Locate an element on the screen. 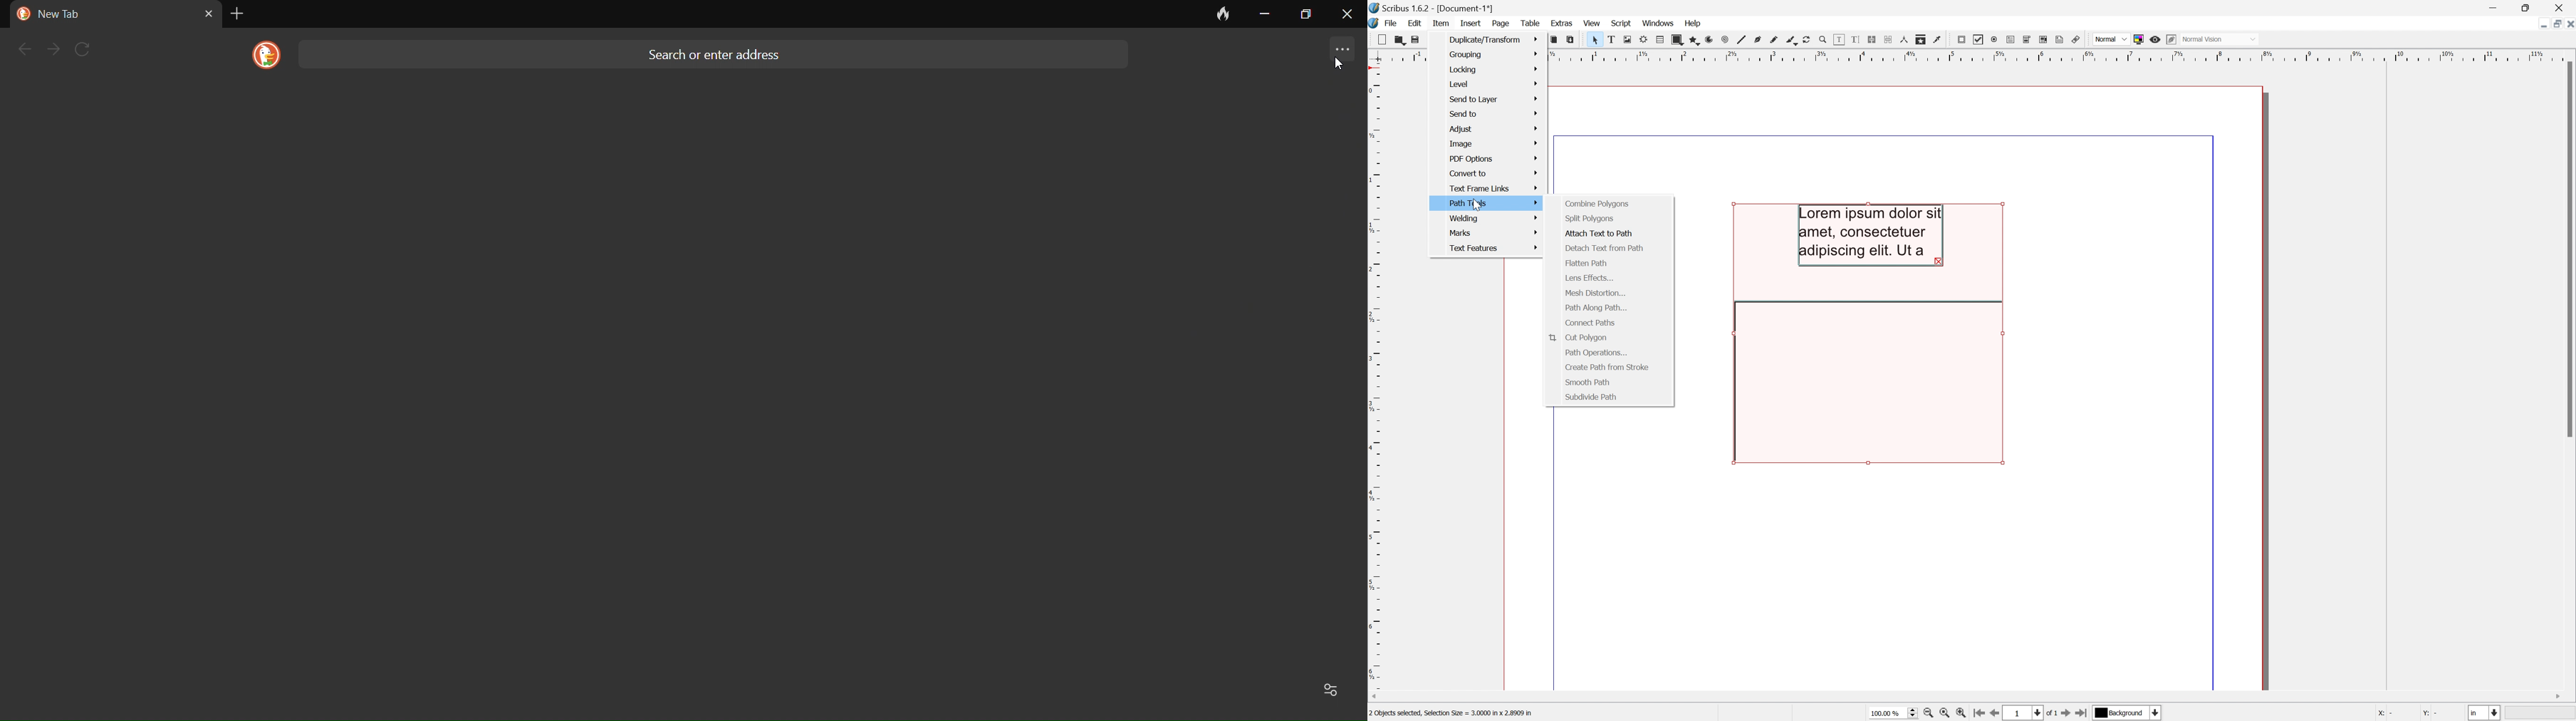 This screenshot has width=2576, height=728. Grouping is located at coordinates (1494, 54).